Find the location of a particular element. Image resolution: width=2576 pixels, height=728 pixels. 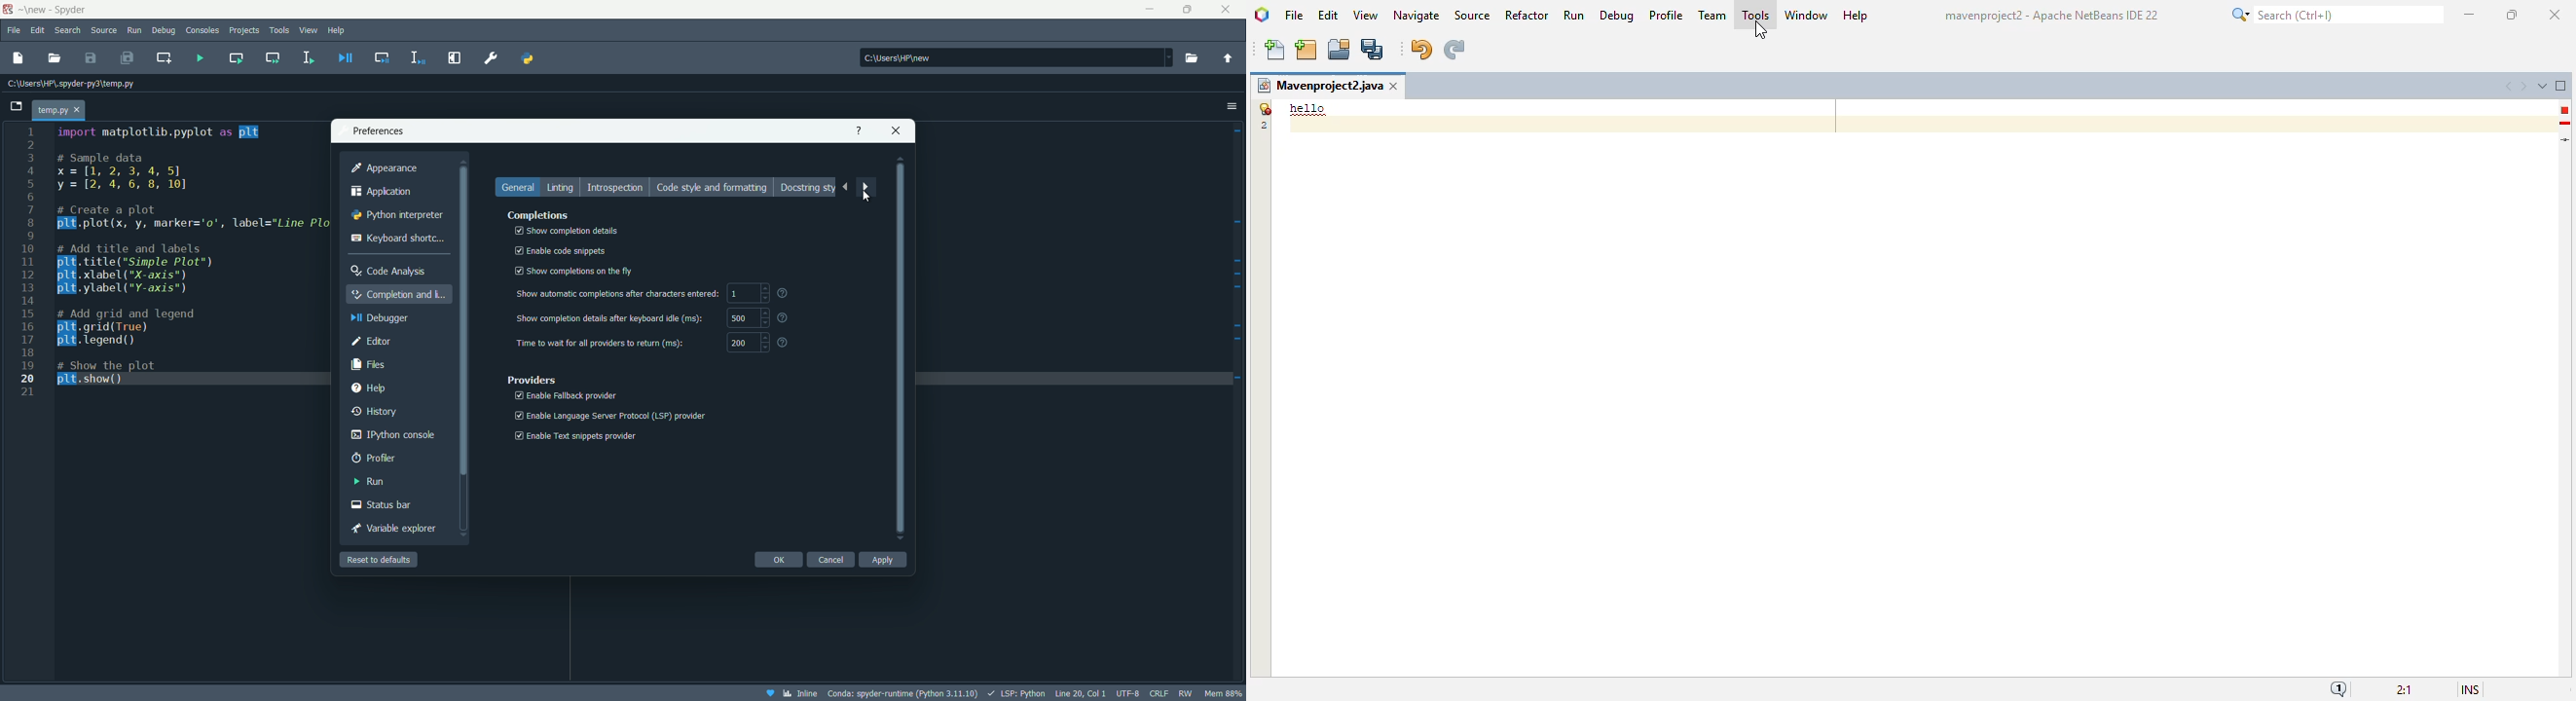

200 is located at coordinates (739, 344).